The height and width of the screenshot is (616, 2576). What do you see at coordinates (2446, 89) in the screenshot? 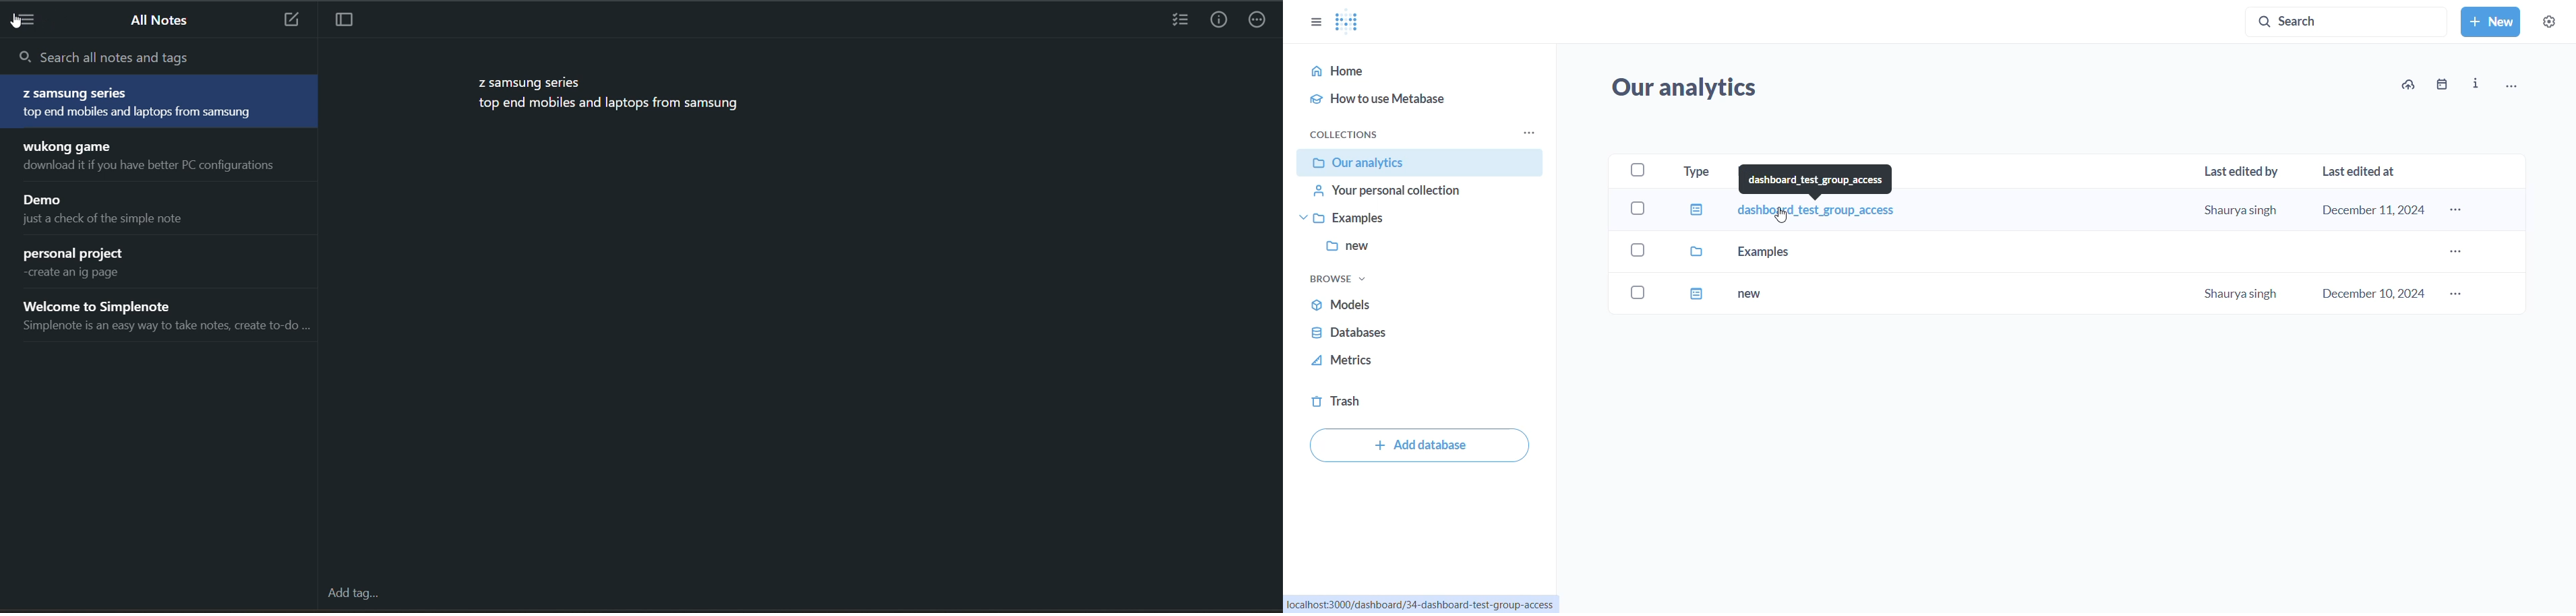
I see `calender` at bounding box center [2446, 89].